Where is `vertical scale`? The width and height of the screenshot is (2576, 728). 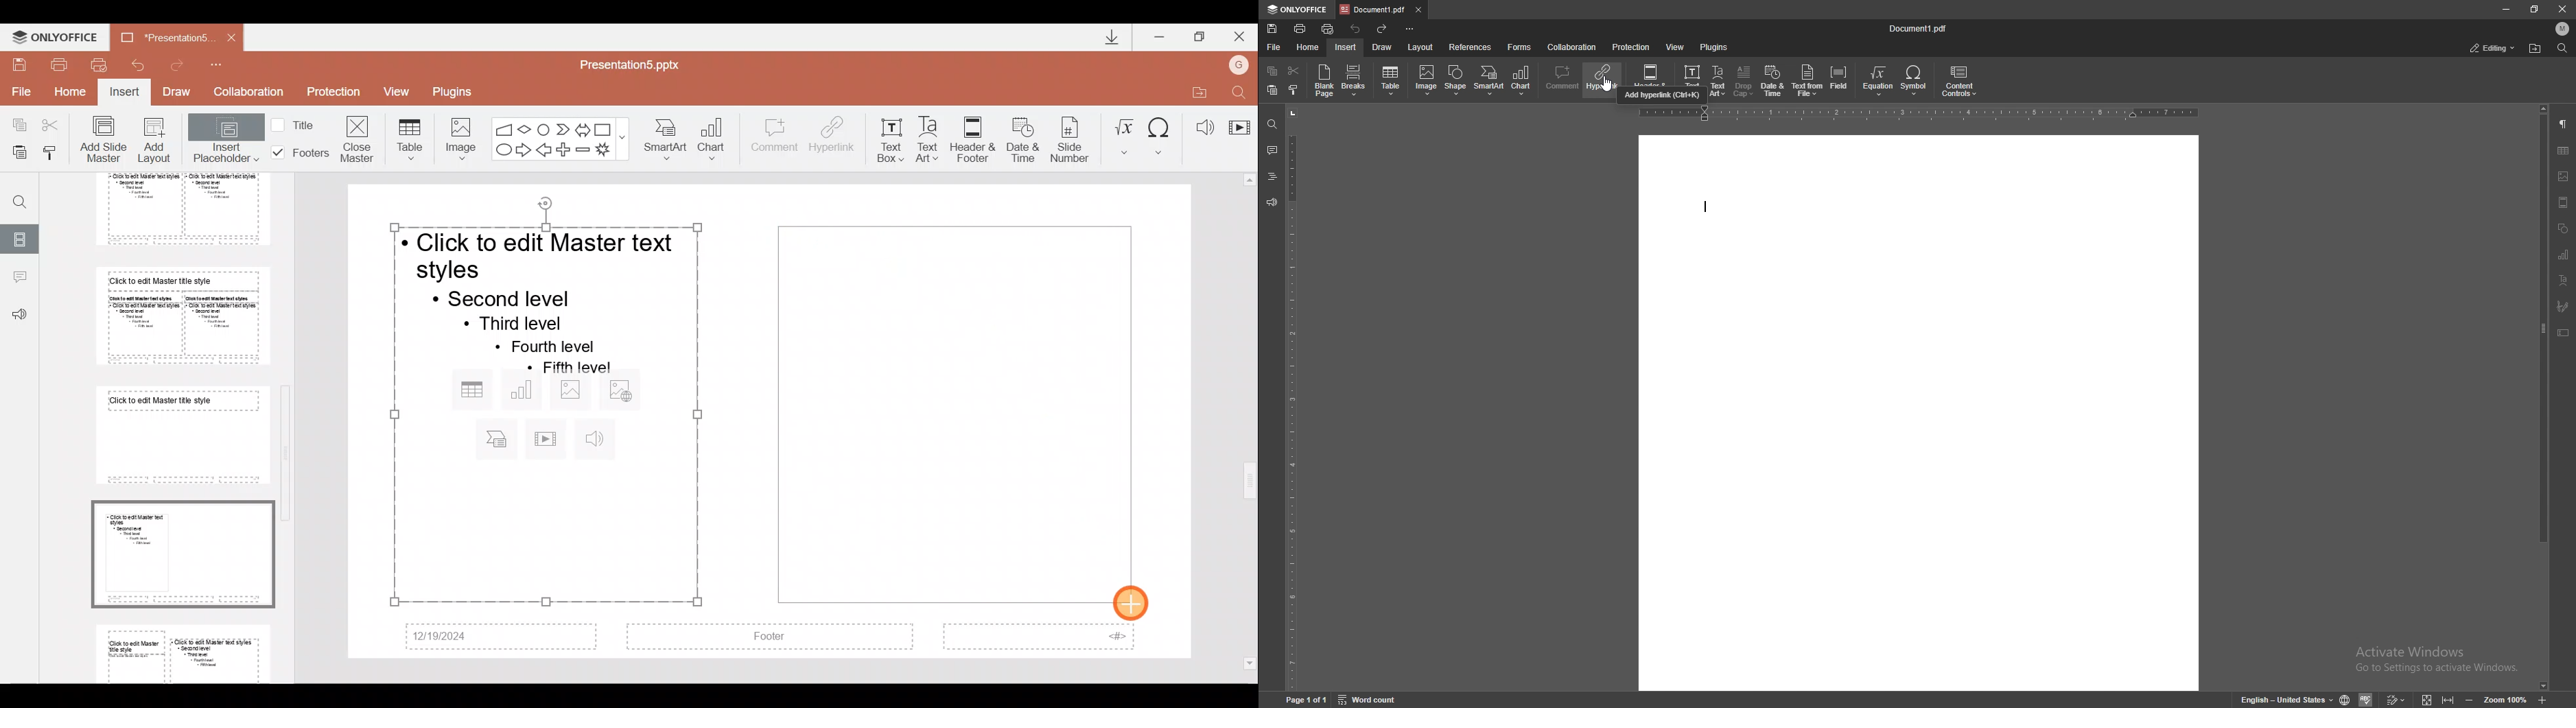
vertical scale is located at coordinates (1290, 398).